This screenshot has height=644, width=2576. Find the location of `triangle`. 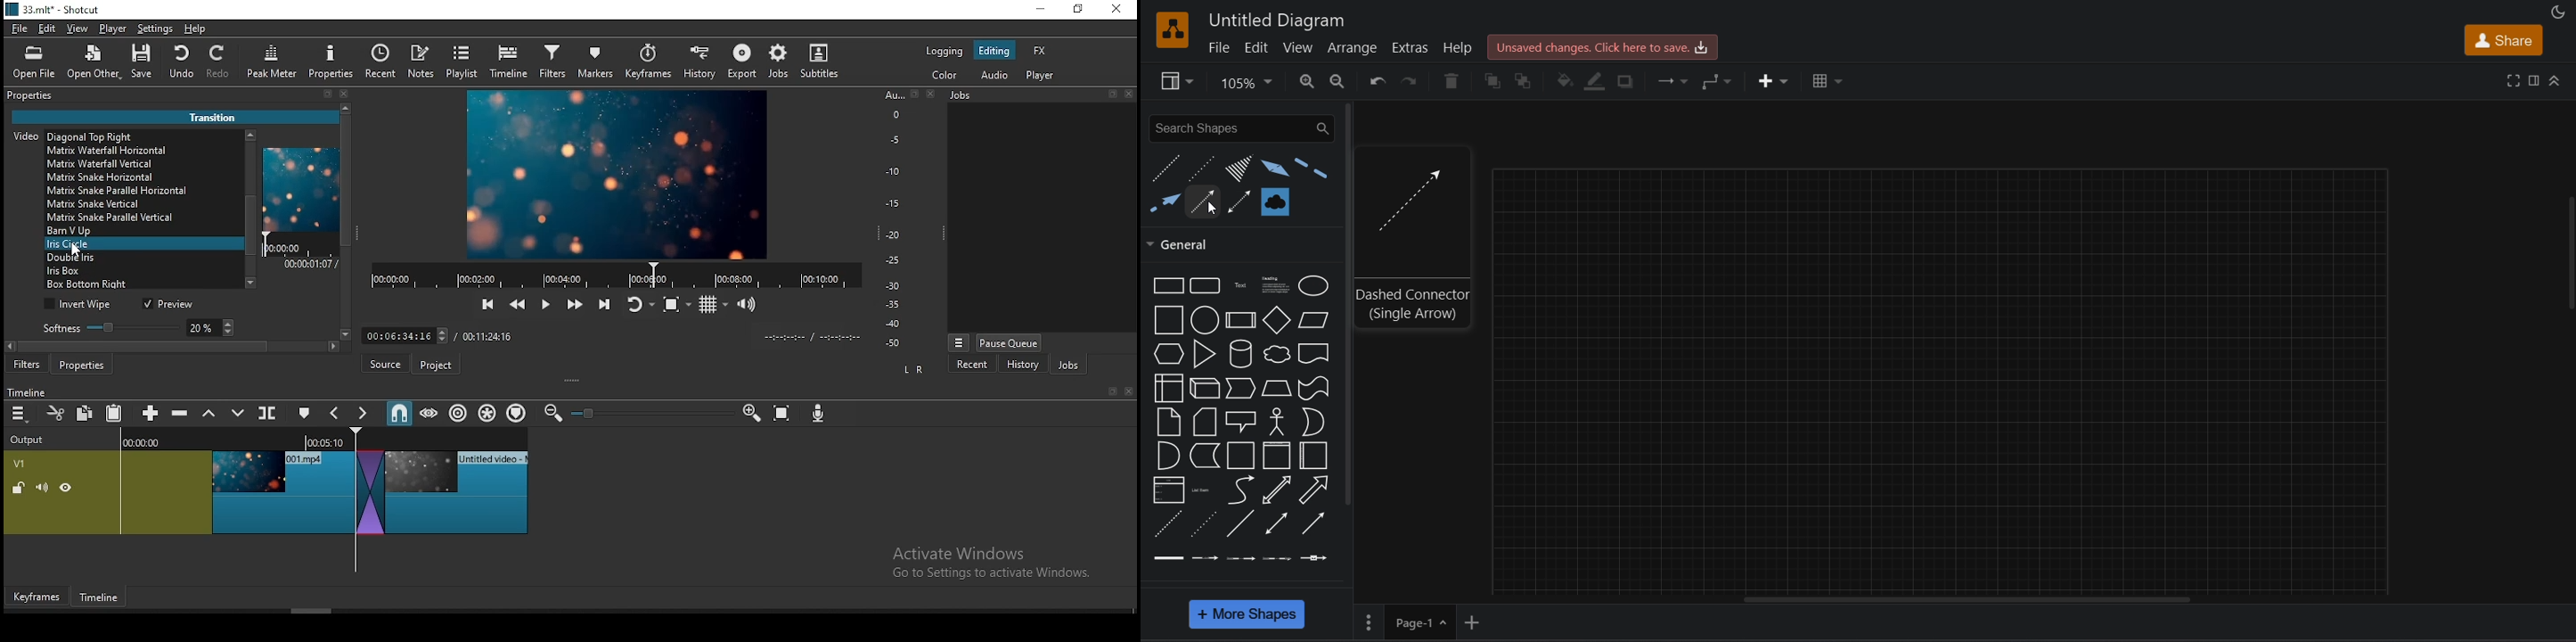

triangle is located at coordinates (1204, 354).